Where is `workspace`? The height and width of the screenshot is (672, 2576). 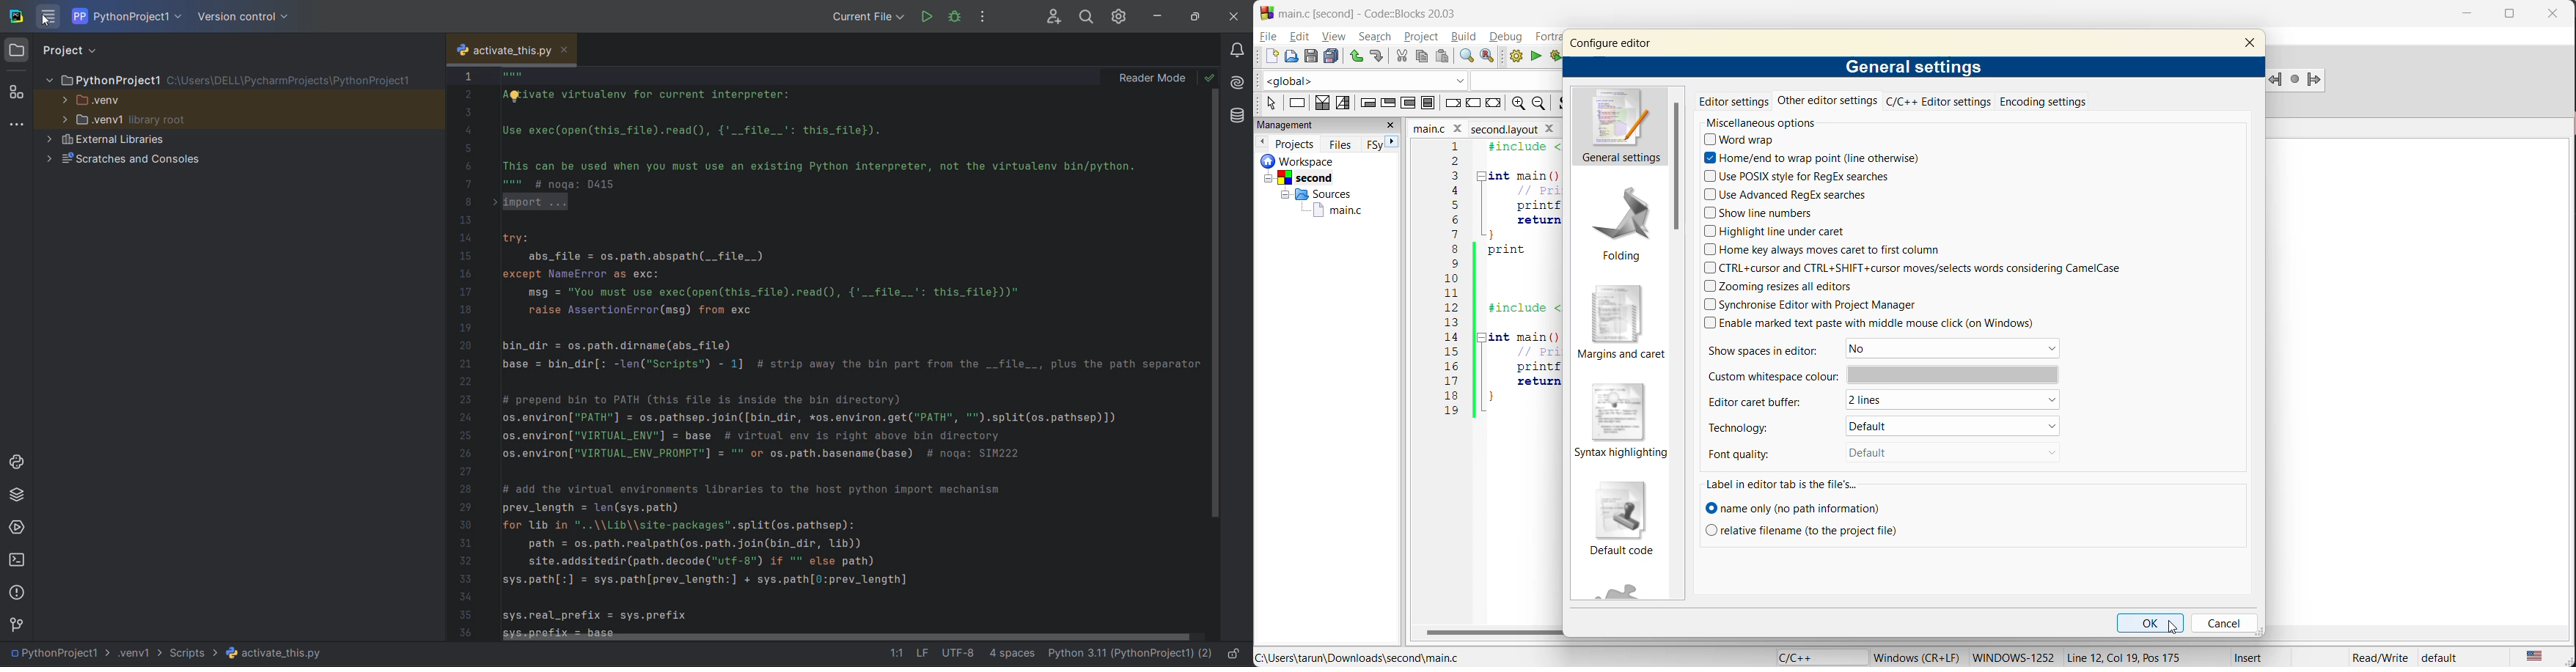 workspace is located at coordinates (1311, 161).